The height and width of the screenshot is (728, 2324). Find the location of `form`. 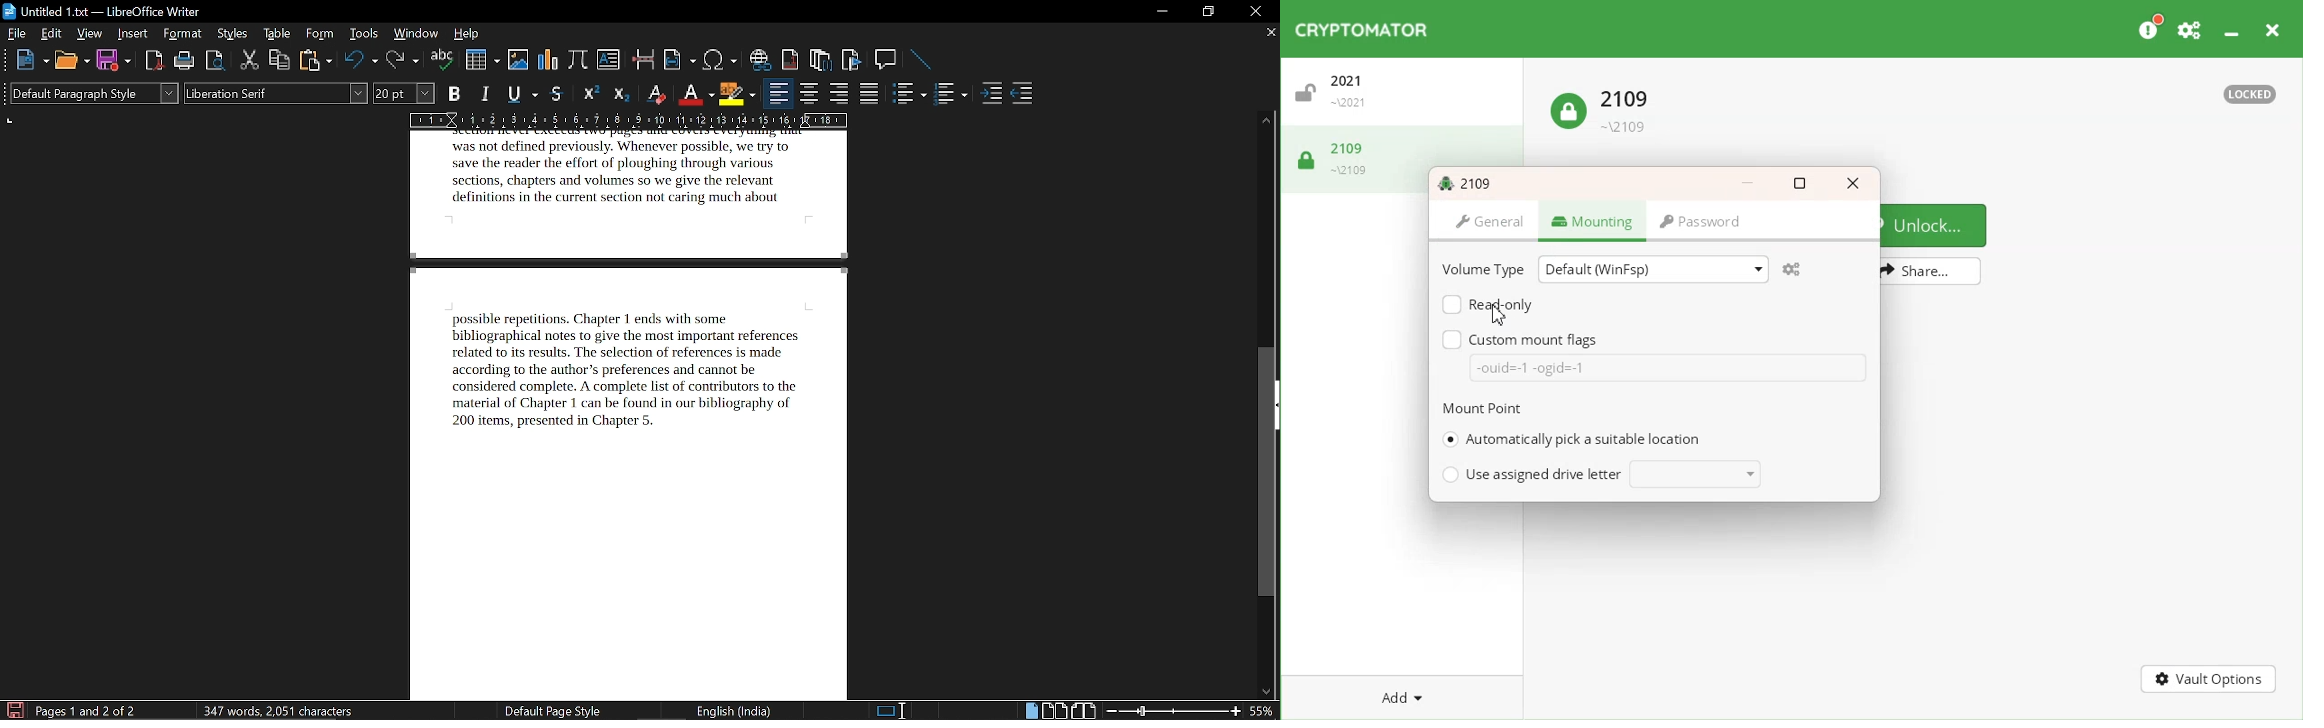

form is located at coordinates (321, 35).